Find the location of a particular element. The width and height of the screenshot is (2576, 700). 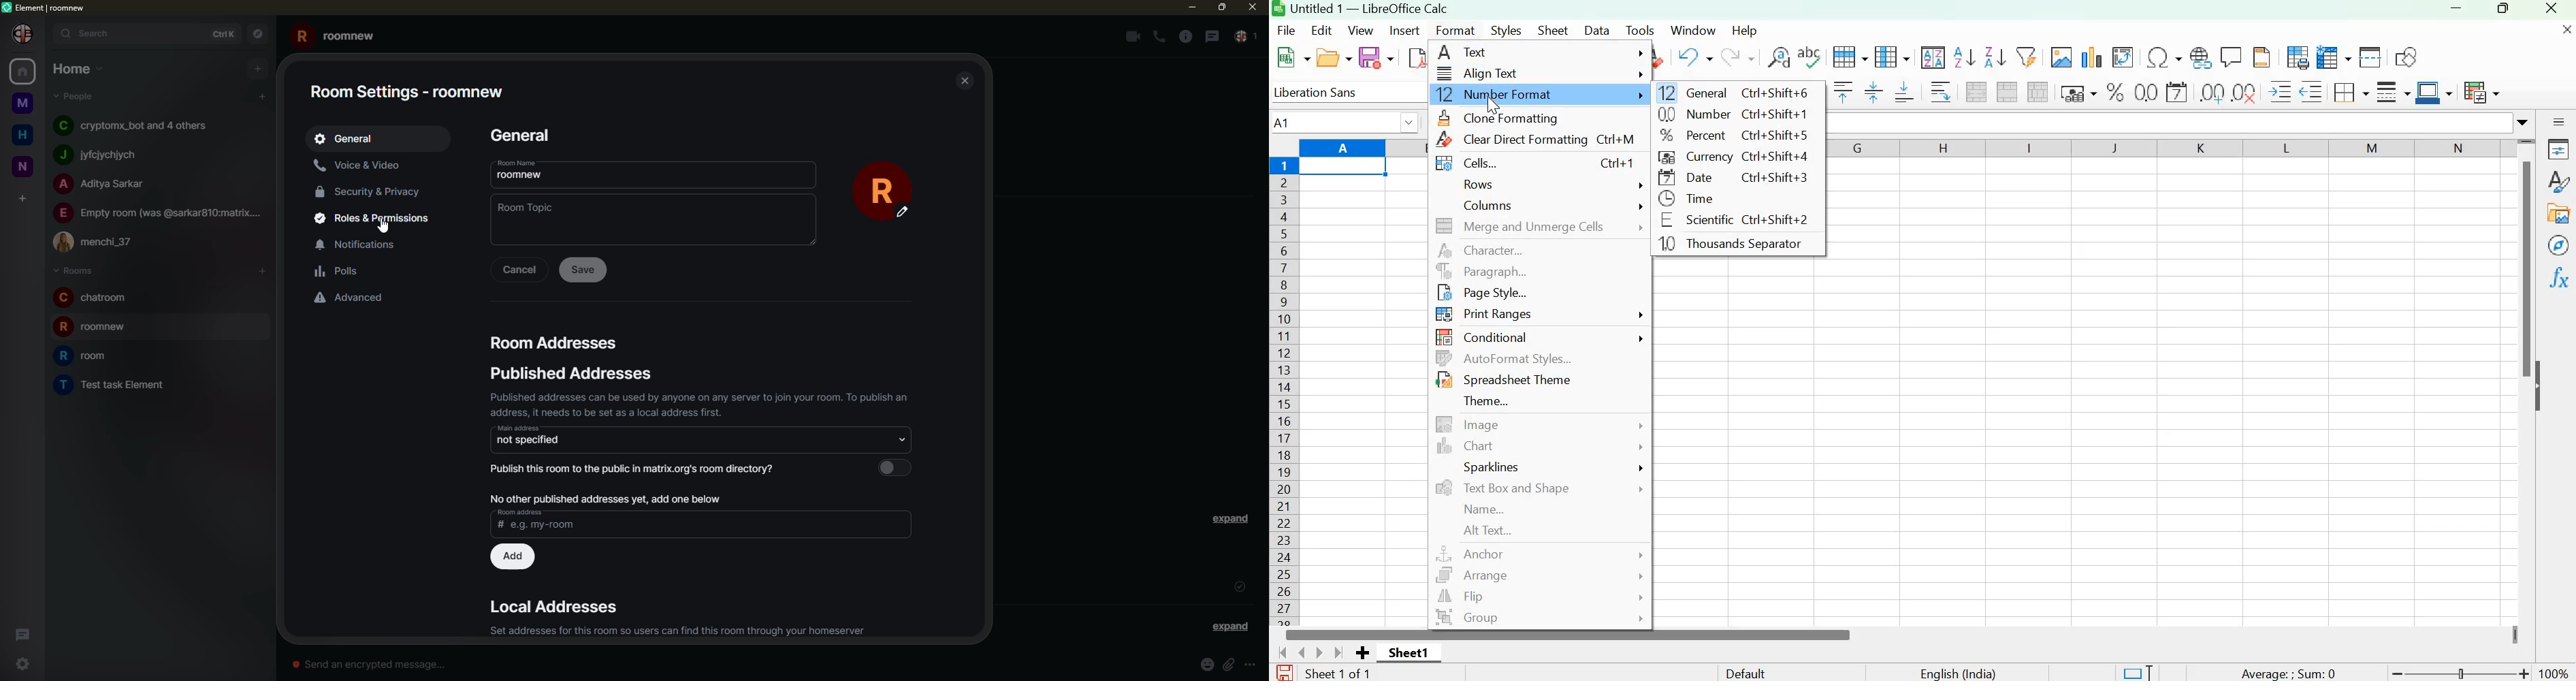

Save is located at coordinates (1376, 58).